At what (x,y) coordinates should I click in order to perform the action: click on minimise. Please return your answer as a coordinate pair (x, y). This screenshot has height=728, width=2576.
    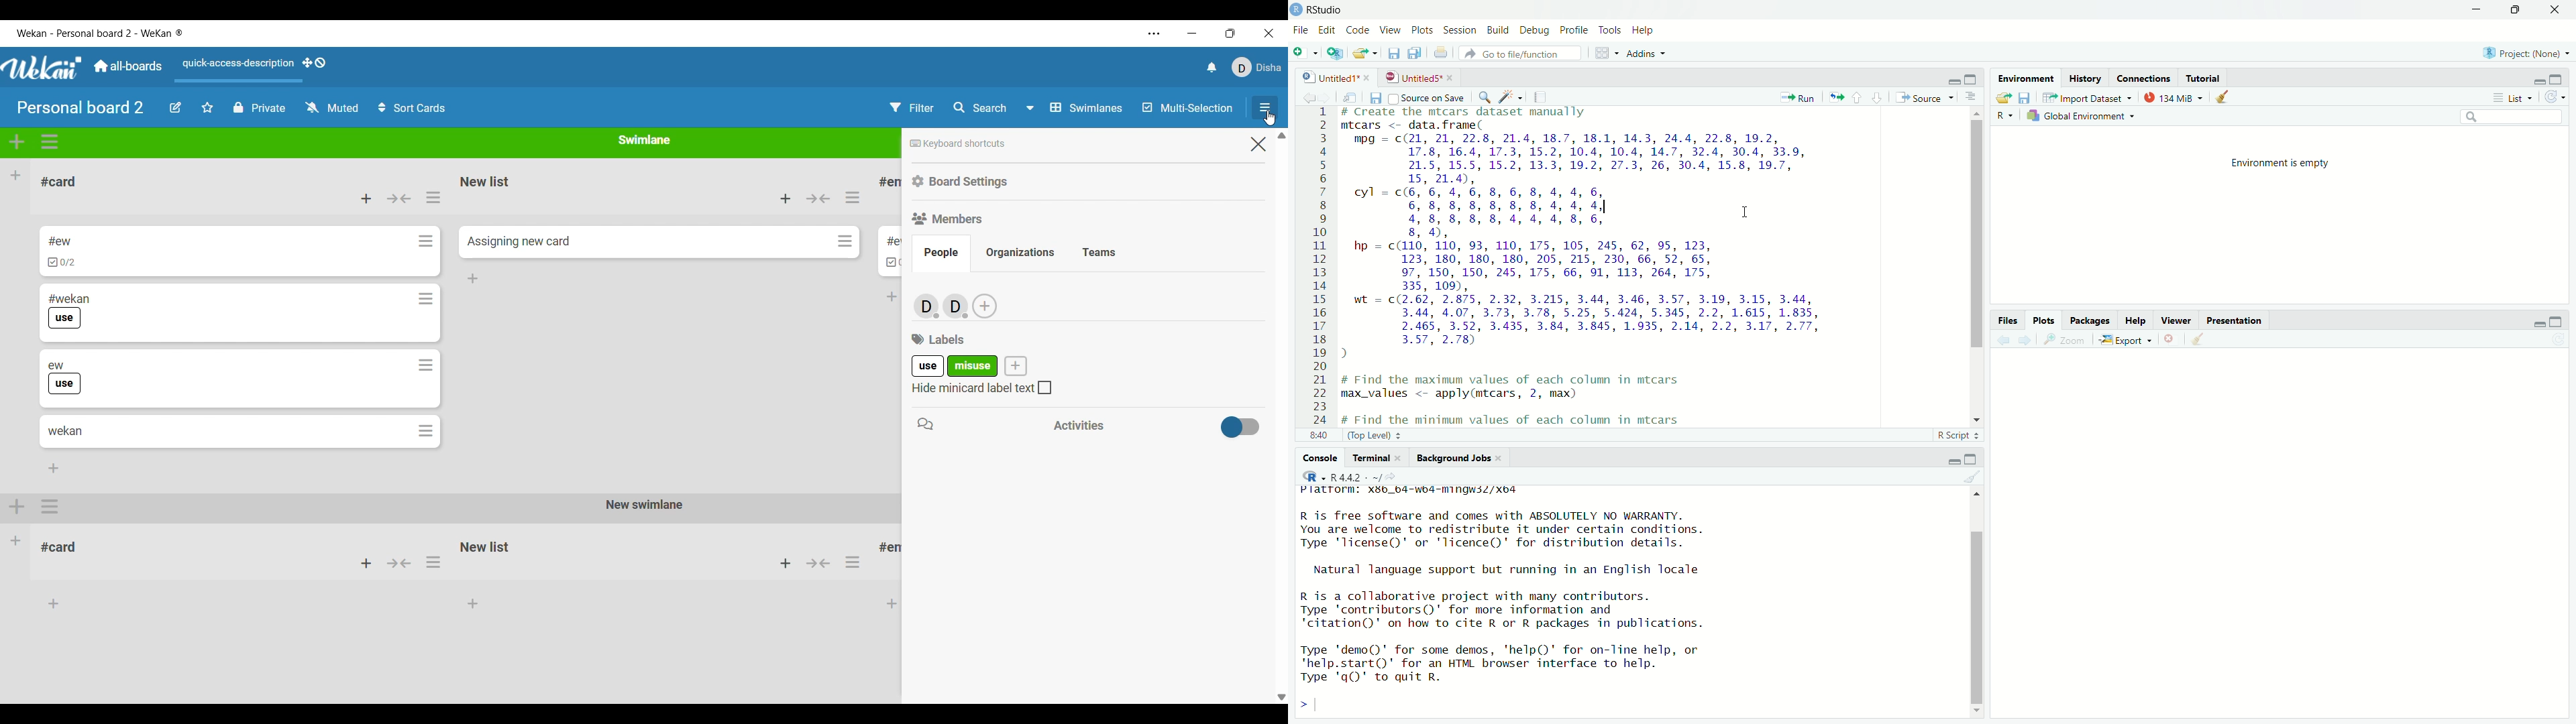
    Looking at the image, I should click on (1943, 78).